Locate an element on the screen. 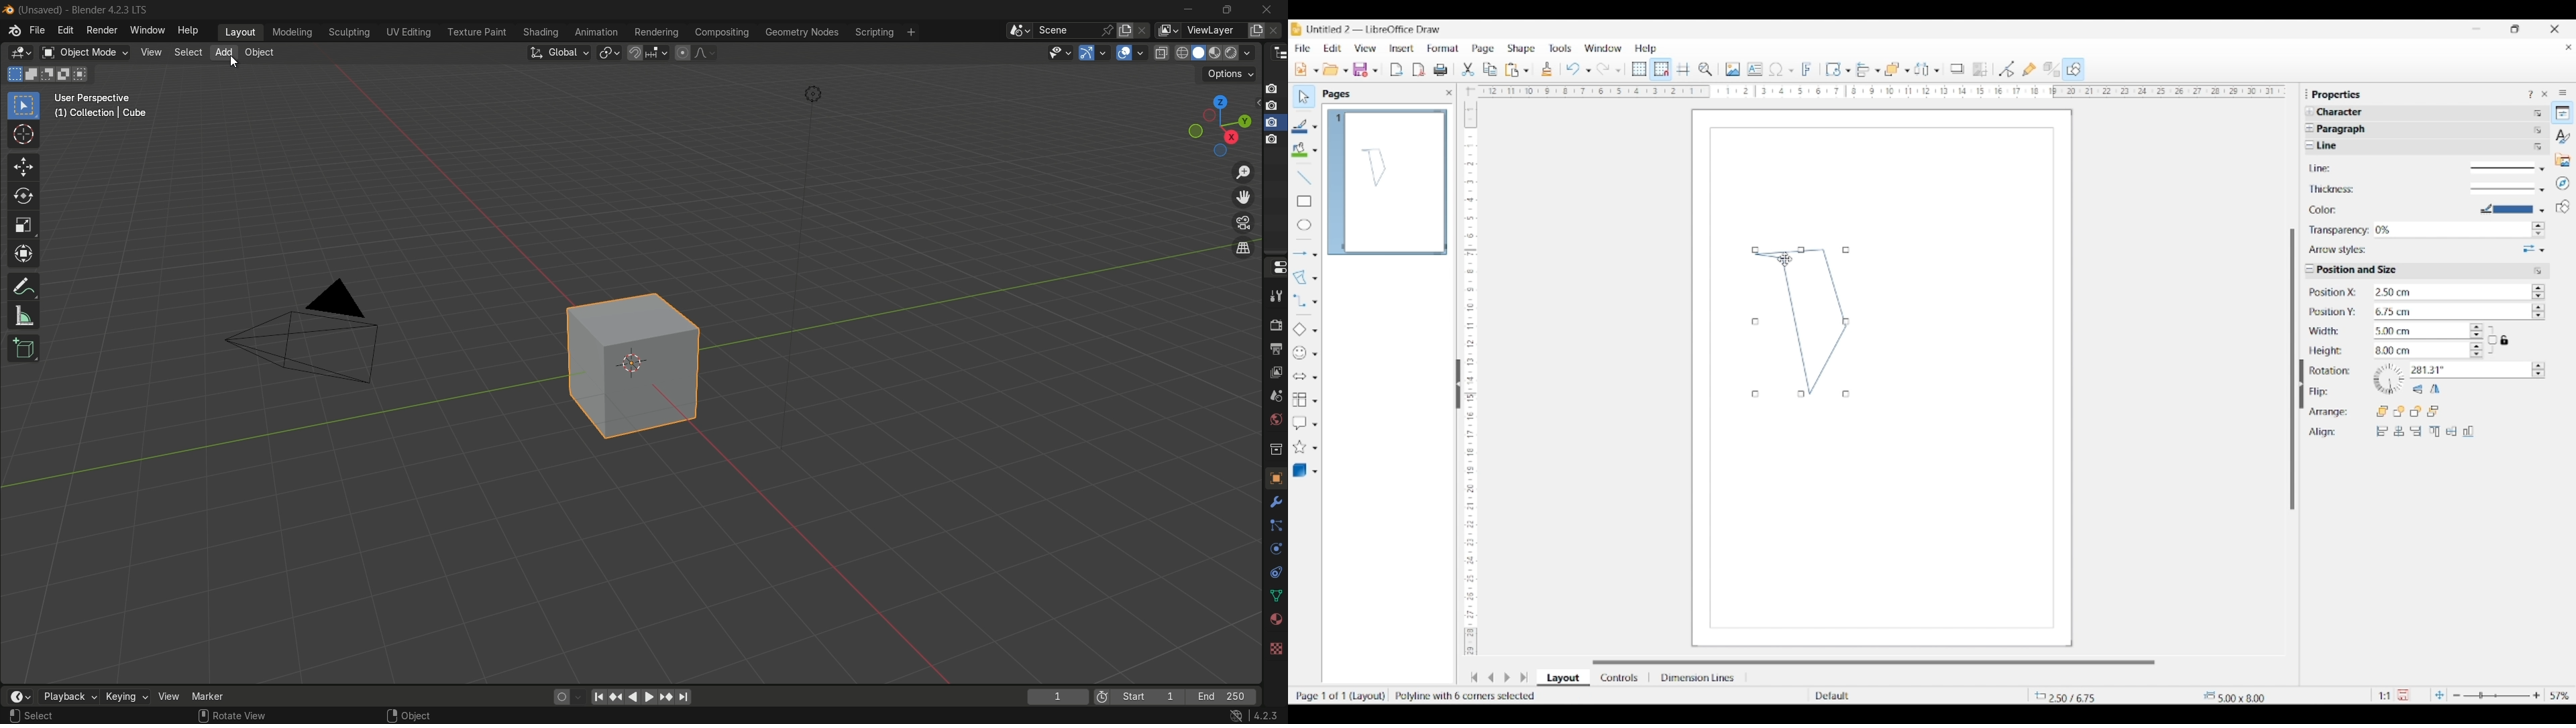 The height and width of the screenshot is (728, 2576). Transformations option is located at coordinates (1847, 70).